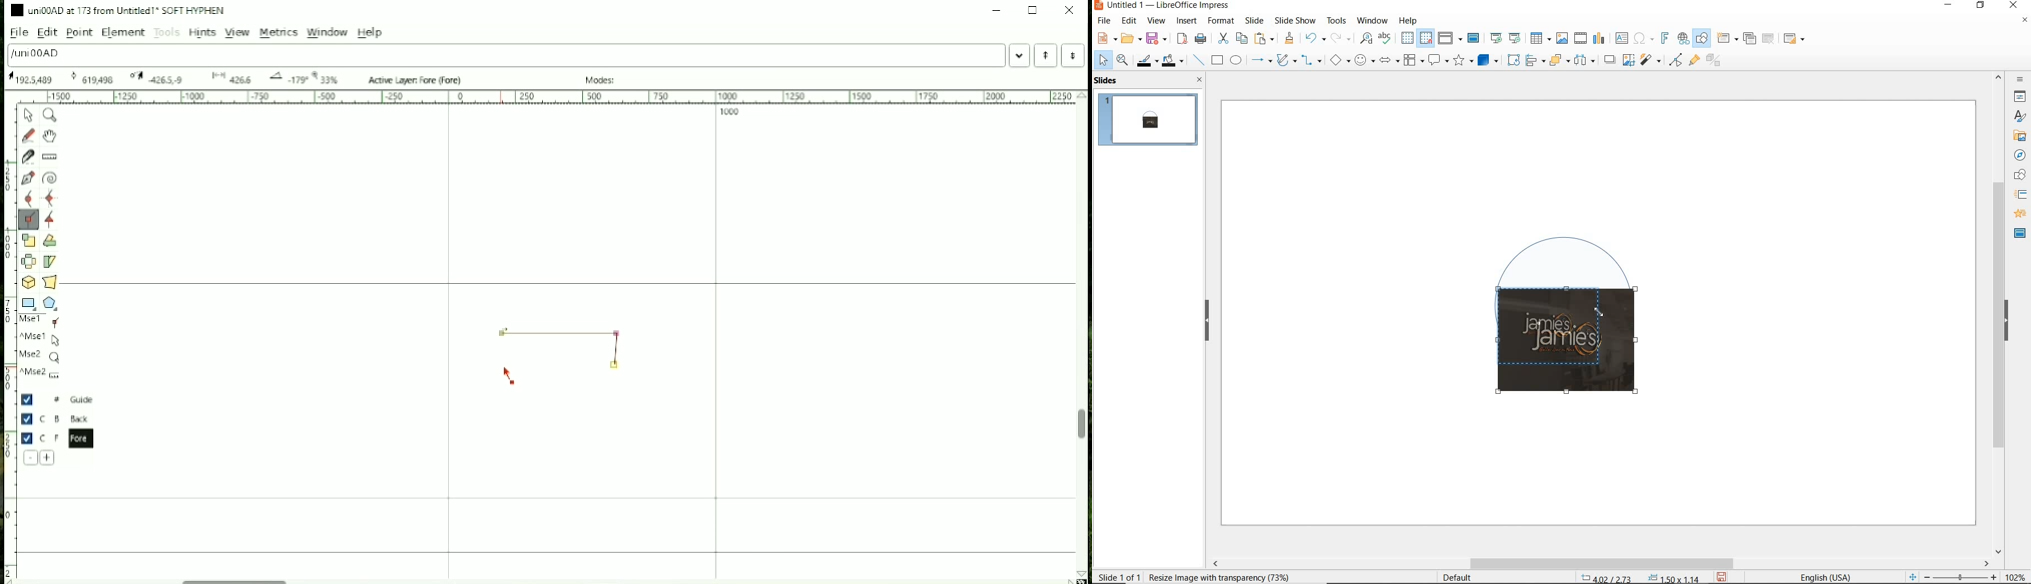 This screenshot has width=2044, height=588. Describe the element at coordinates (279, 33) in the screenshot. I see `Metrics` at that location.